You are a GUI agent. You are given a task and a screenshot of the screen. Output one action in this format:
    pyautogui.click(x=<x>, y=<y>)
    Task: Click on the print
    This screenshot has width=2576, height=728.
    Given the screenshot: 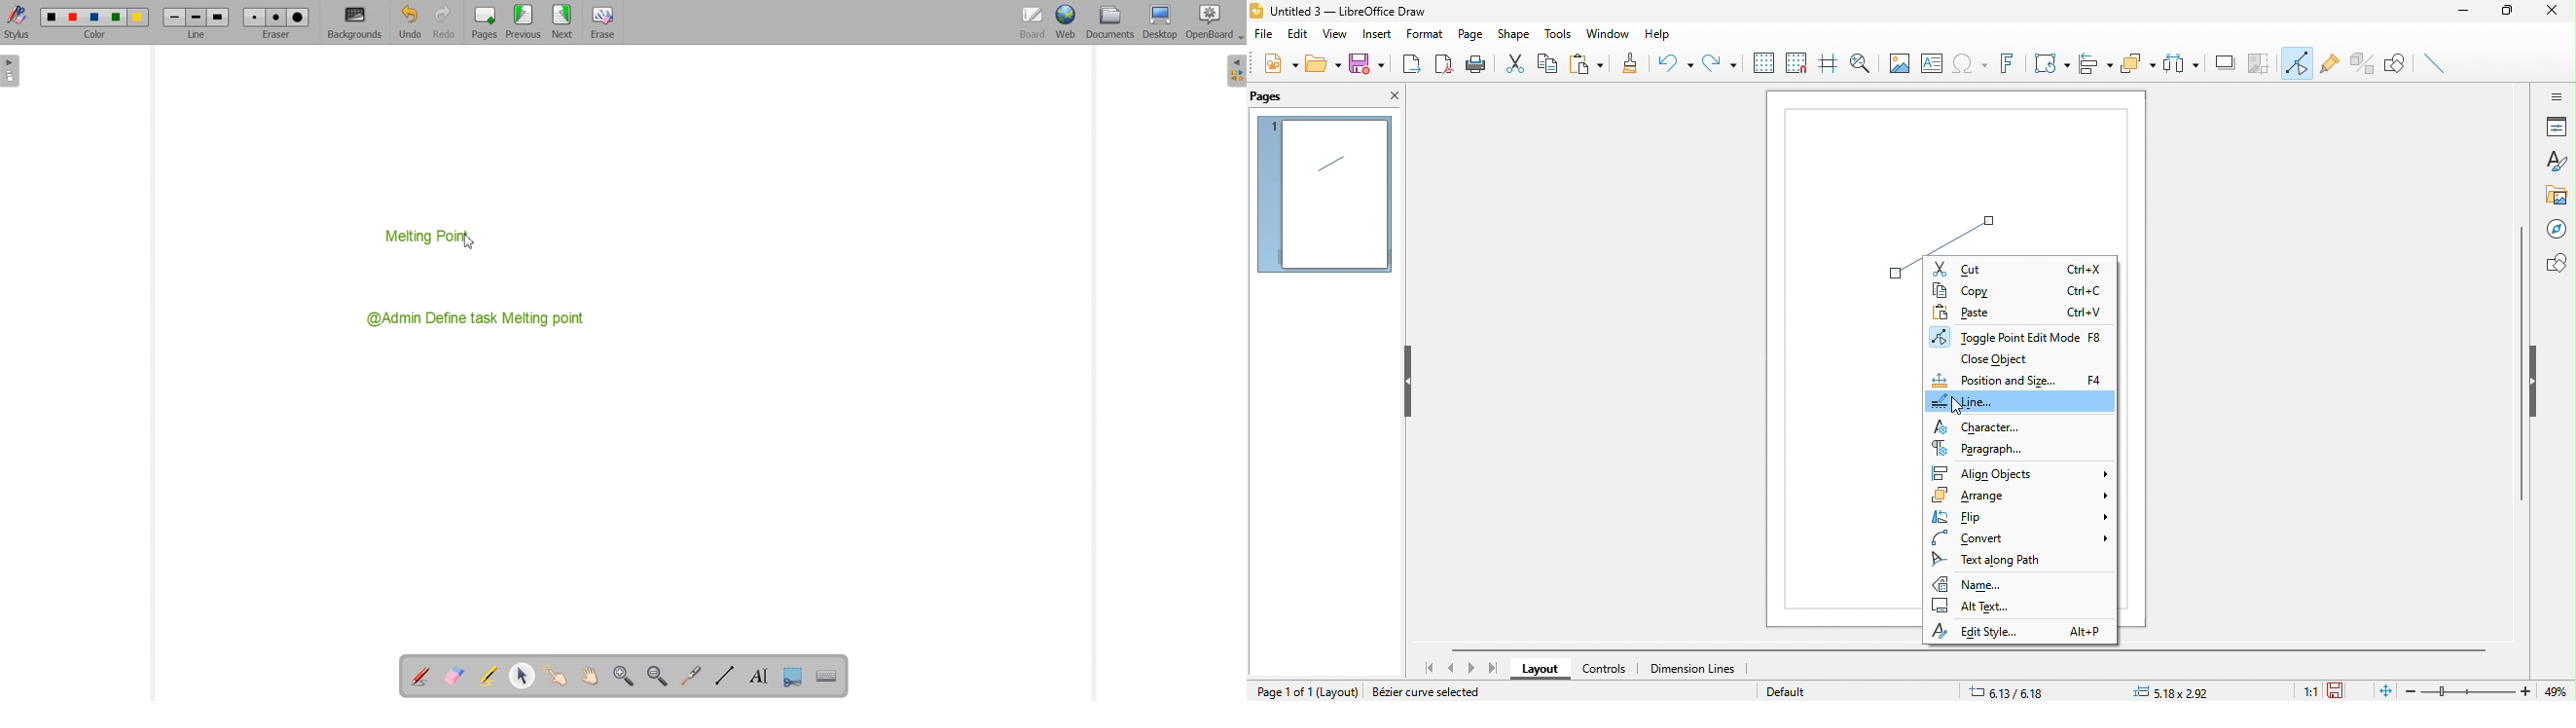 What is the action you would take?
    pyautogui.click(x=1476, y=64)
    